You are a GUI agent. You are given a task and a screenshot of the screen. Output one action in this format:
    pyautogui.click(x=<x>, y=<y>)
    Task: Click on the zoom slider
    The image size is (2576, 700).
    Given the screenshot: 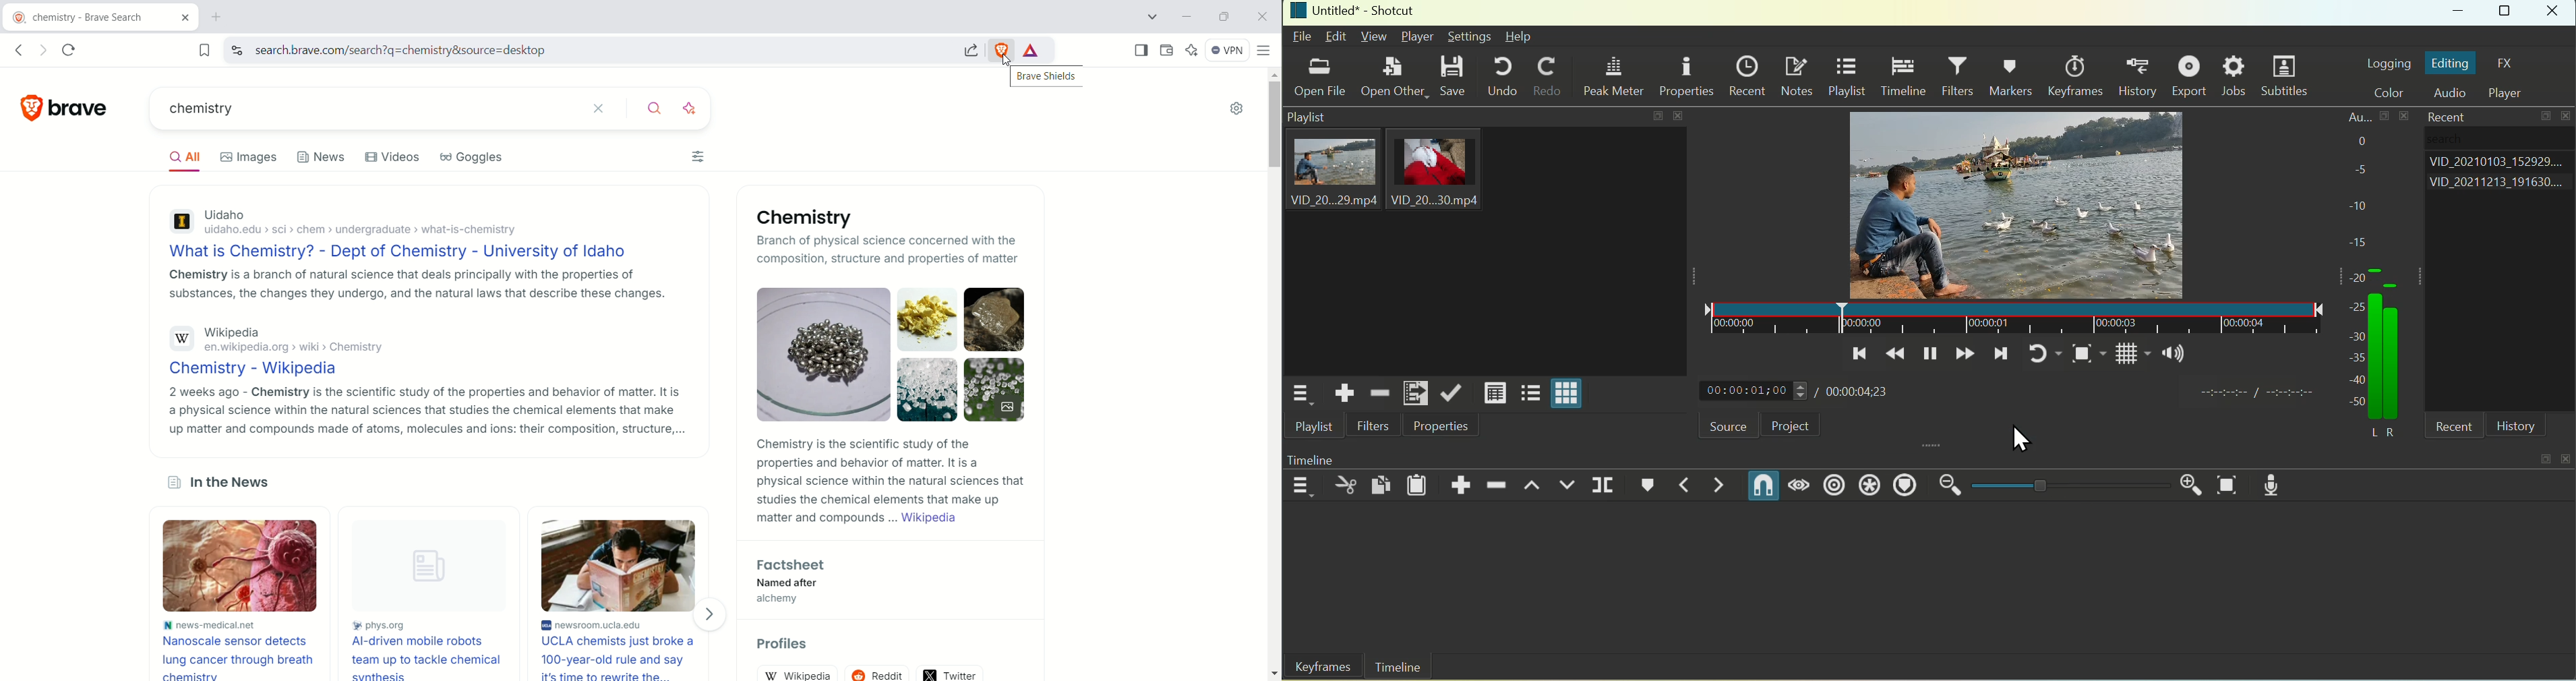 What is the action you would take?
    pyautogui.click(x=2068, y=486)
    